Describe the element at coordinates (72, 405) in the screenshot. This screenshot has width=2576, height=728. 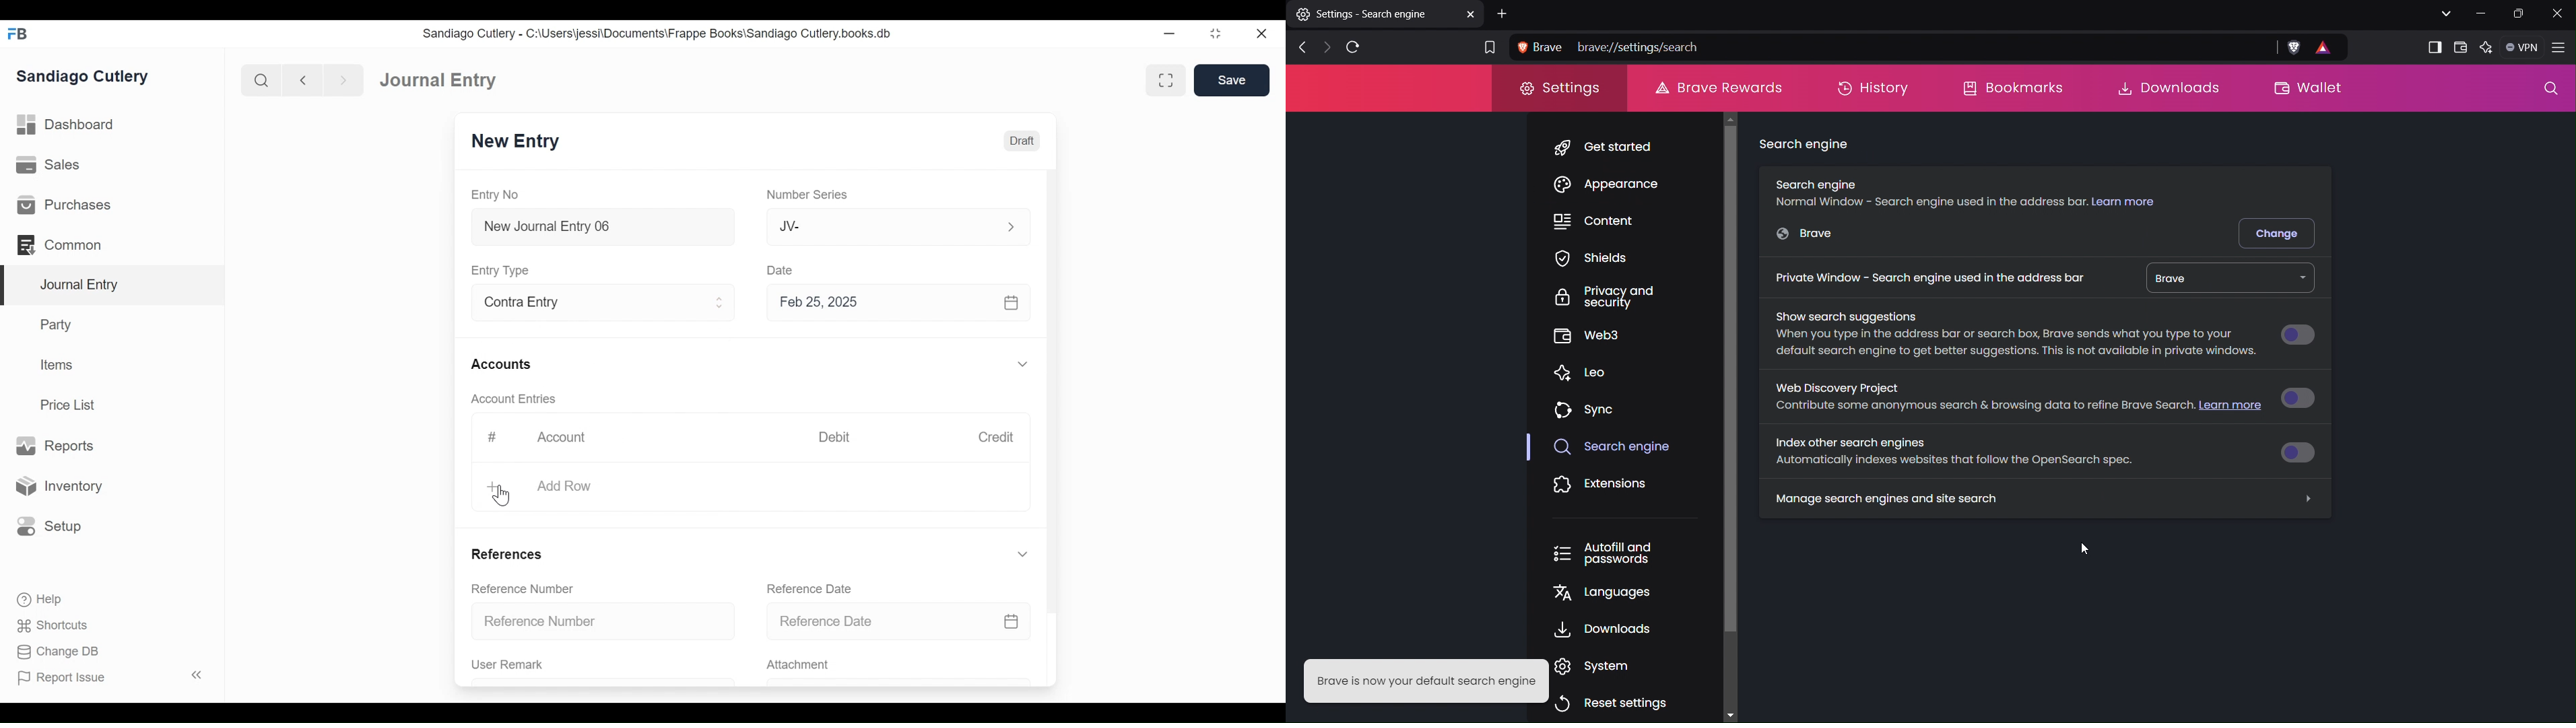
I see `Price List` at that location.